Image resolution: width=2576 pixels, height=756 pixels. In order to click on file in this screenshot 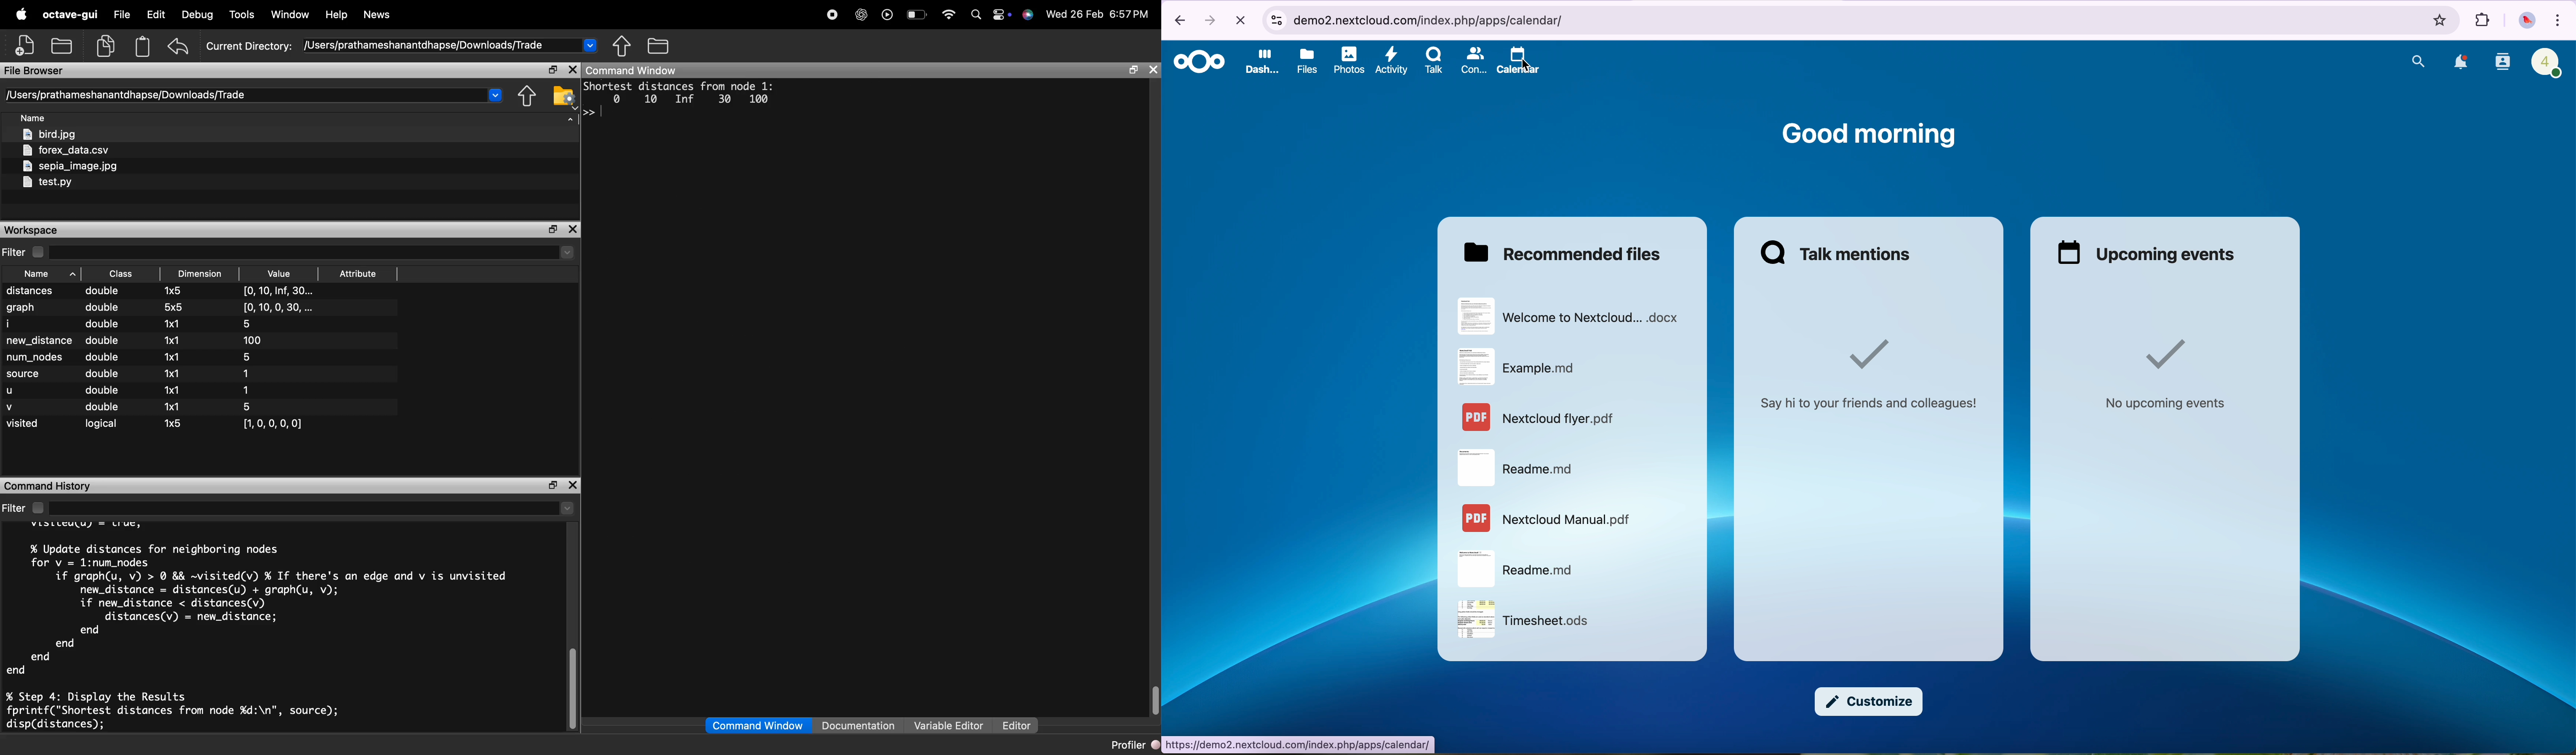, I will do `click(1550, 518)`.